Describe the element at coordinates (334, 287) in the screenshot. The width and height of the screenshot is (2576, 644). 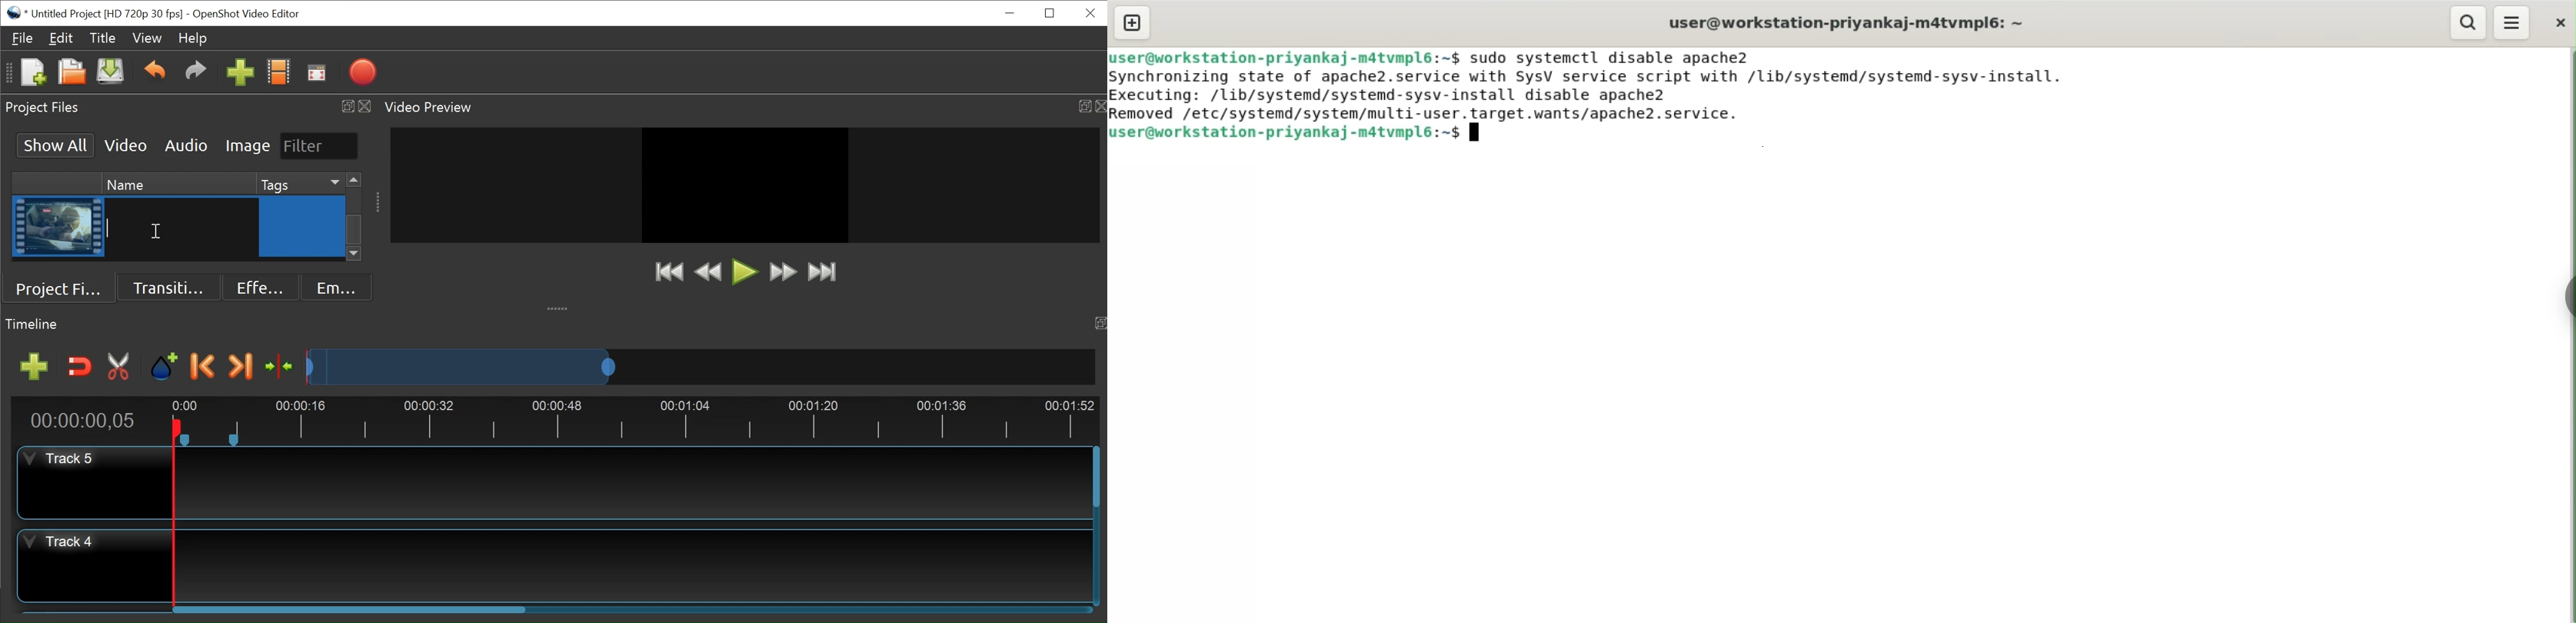
I see `Emoji` at that location.